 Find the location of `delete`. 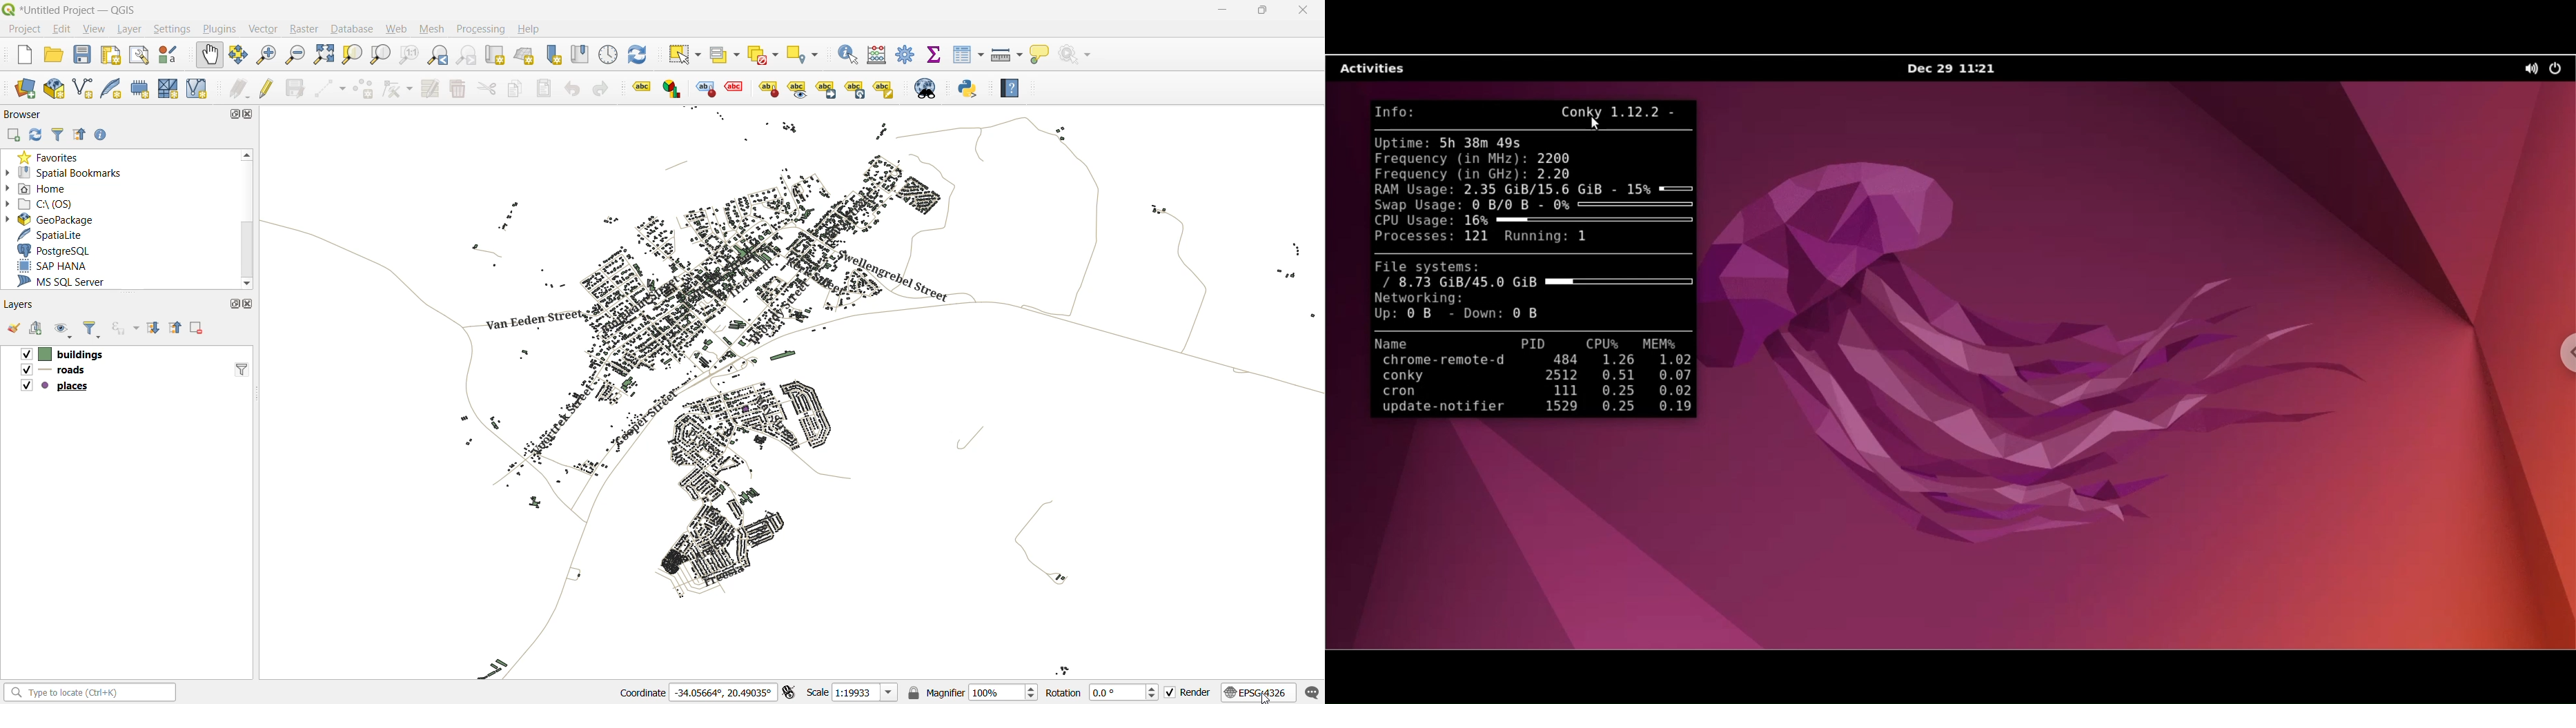

delete is located at coordinates (460, 90).